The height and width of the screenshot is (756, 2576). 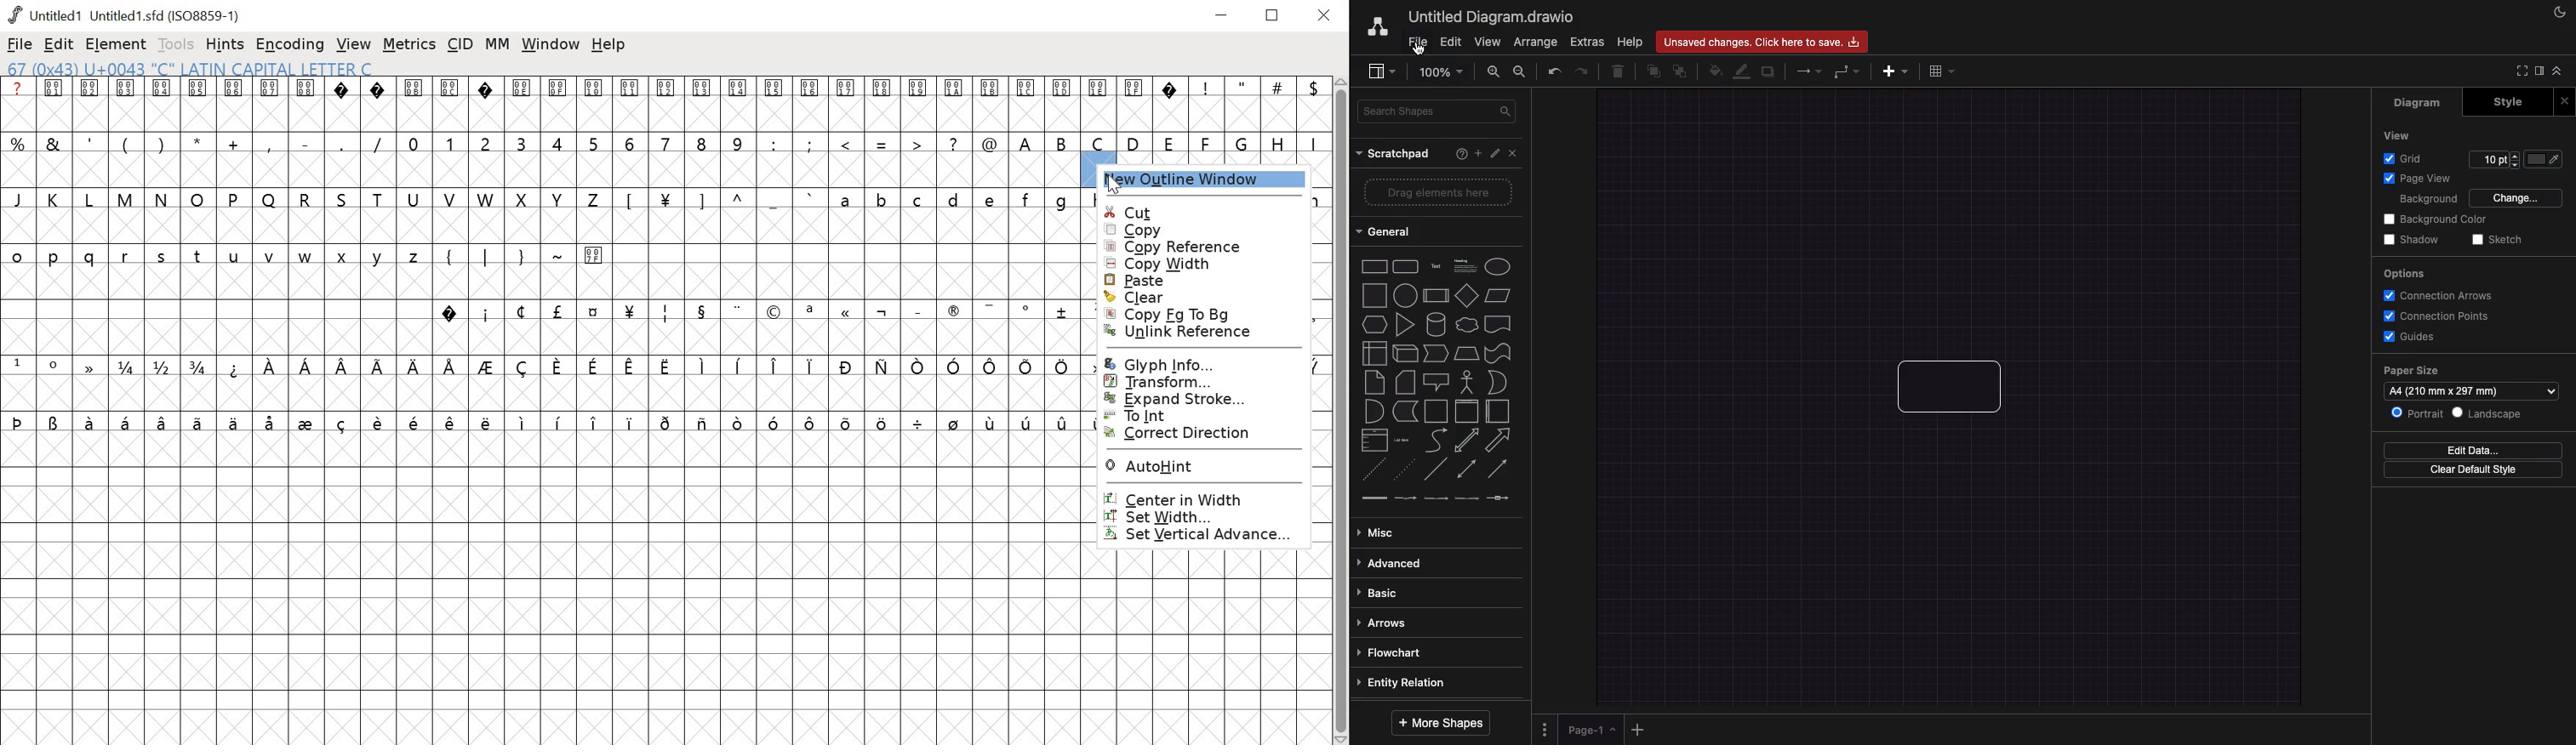 What do you see at coordinates (1440, 722) in the screenshot?
I see `More shapes` at bounding box center [1440, 722].